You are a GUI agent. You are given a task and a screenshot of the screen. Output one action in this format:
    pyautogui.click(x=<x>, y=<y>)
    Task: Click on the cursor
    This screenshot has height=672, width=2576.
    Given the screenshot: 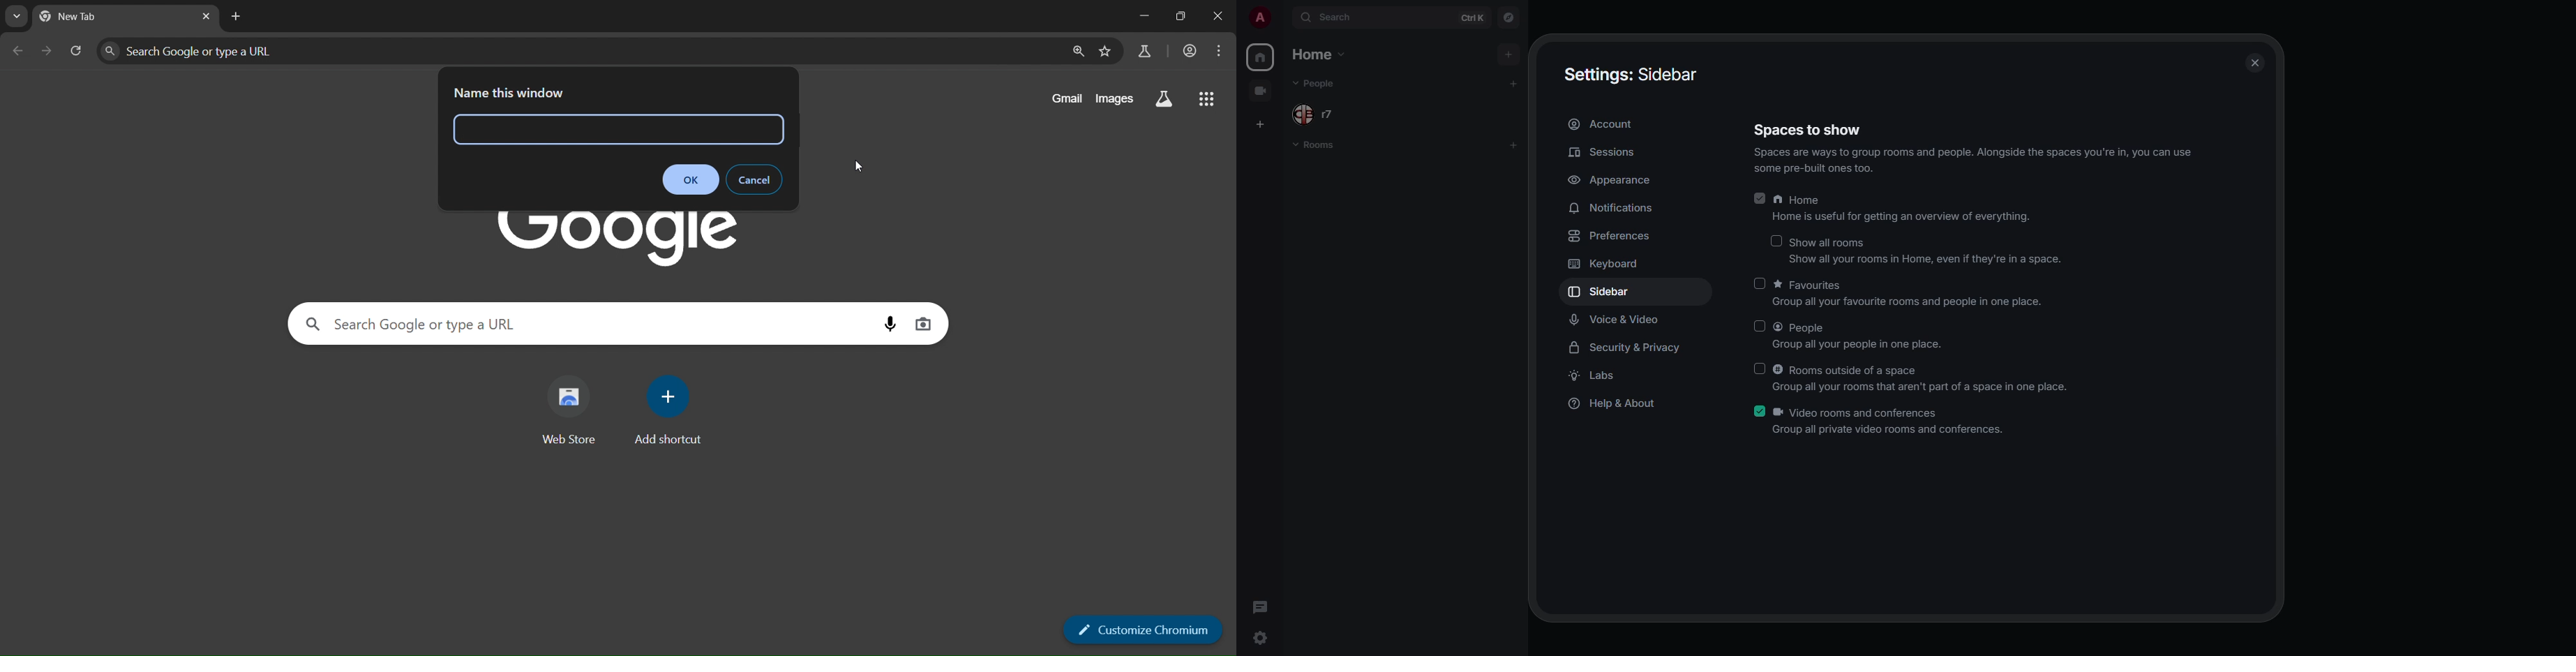 What is the action you would take?
    pyautogui.click(x=863, y=165)
    